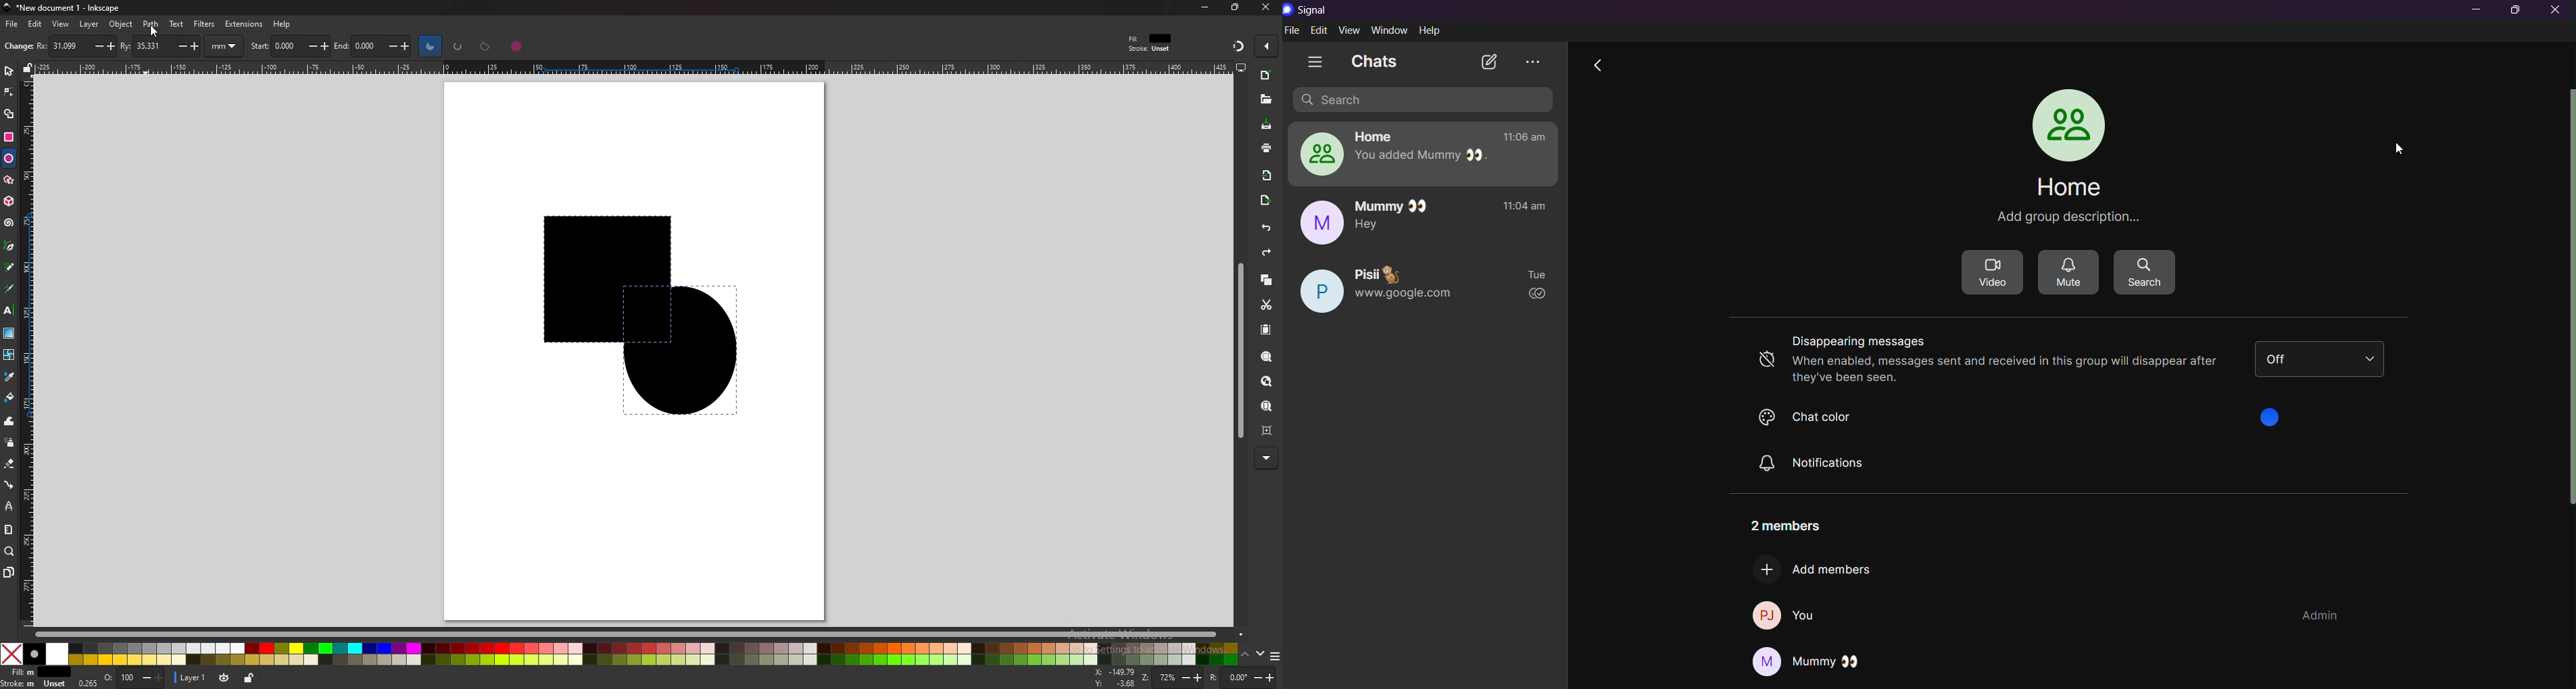 Image resolution: width=2576 pixels, height=700 pixels. Describe the element at coordinates (152, 24) in the screenshot. I see `path` at that location.